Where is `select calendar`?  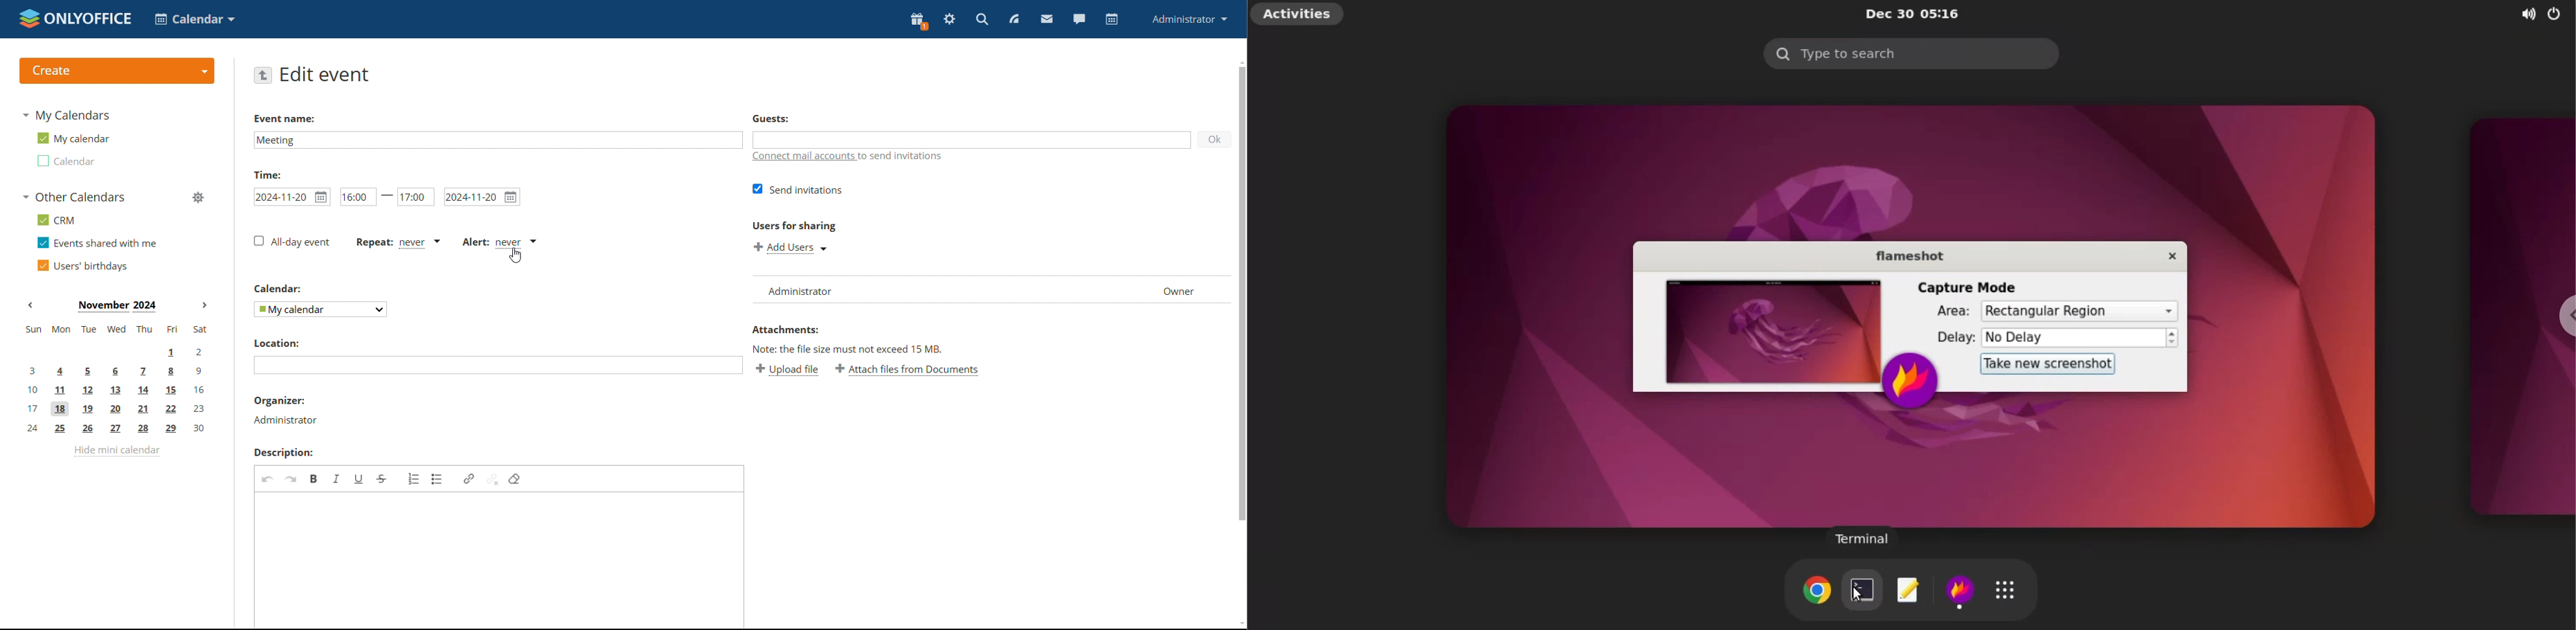 select calendar is located at coordinates (321, 309).